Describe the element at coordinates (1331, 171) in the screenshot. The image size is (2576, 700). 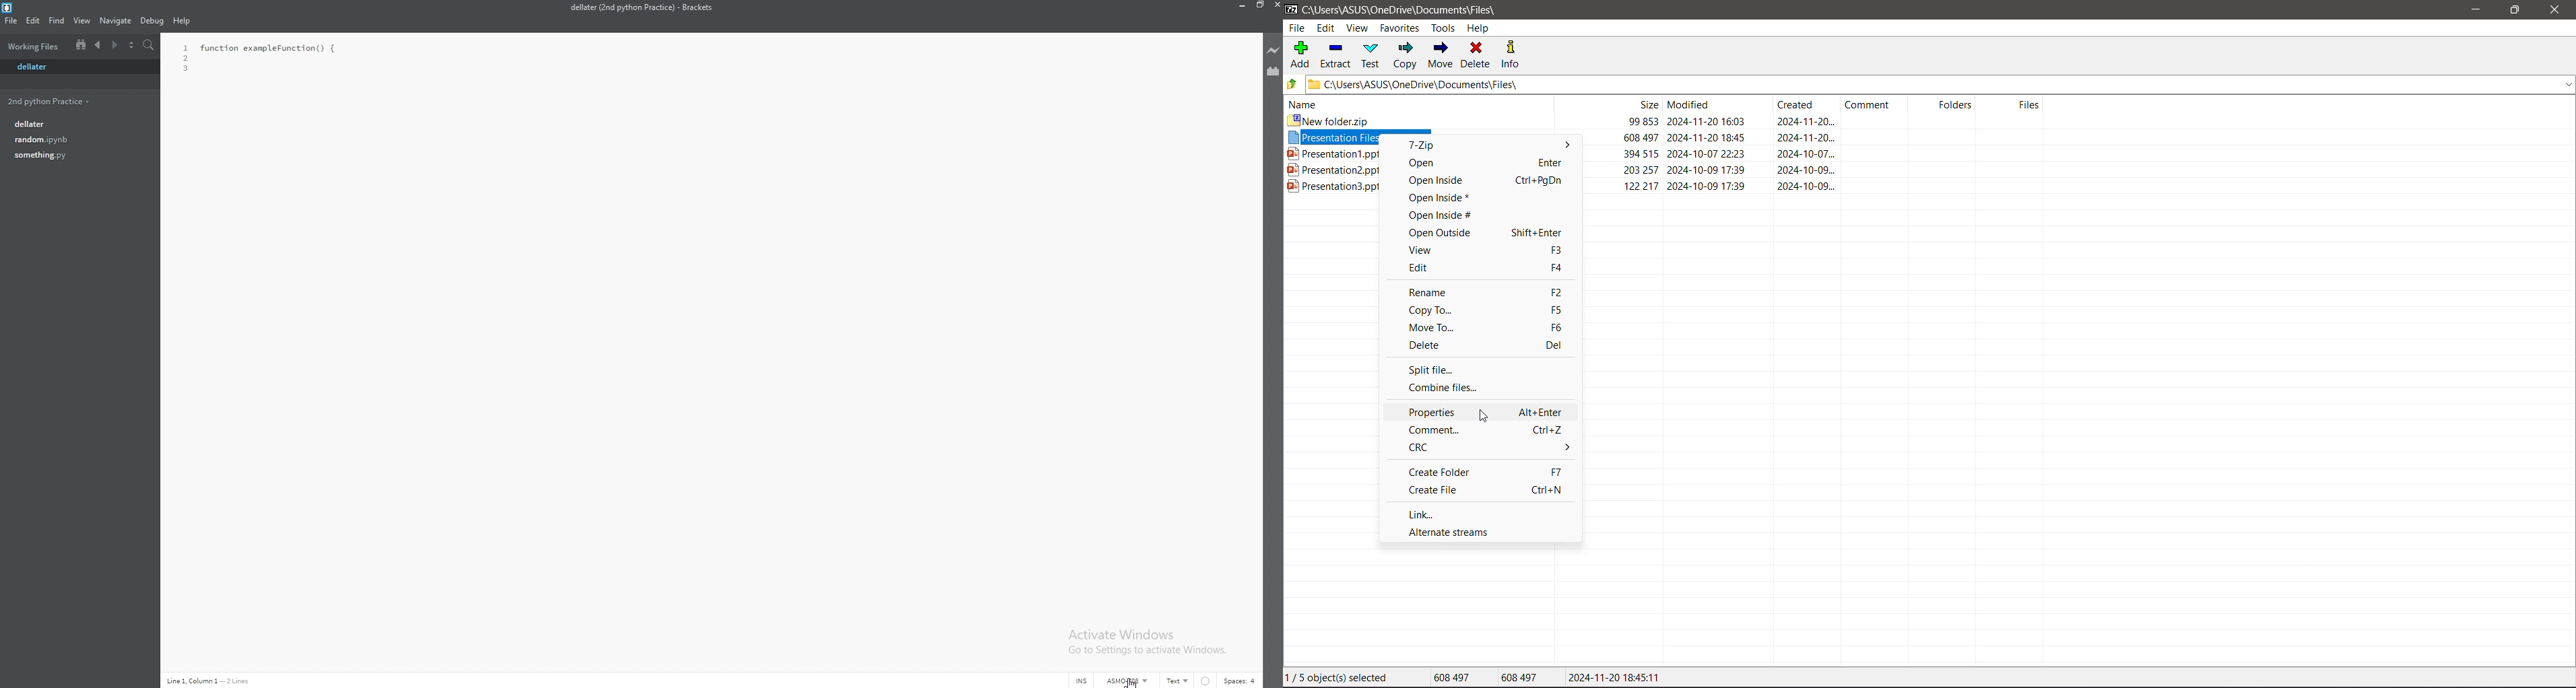
I see ` Presentation2.pptx 203 257 2024-10-09 17:39 2024-10-09.` at that location.